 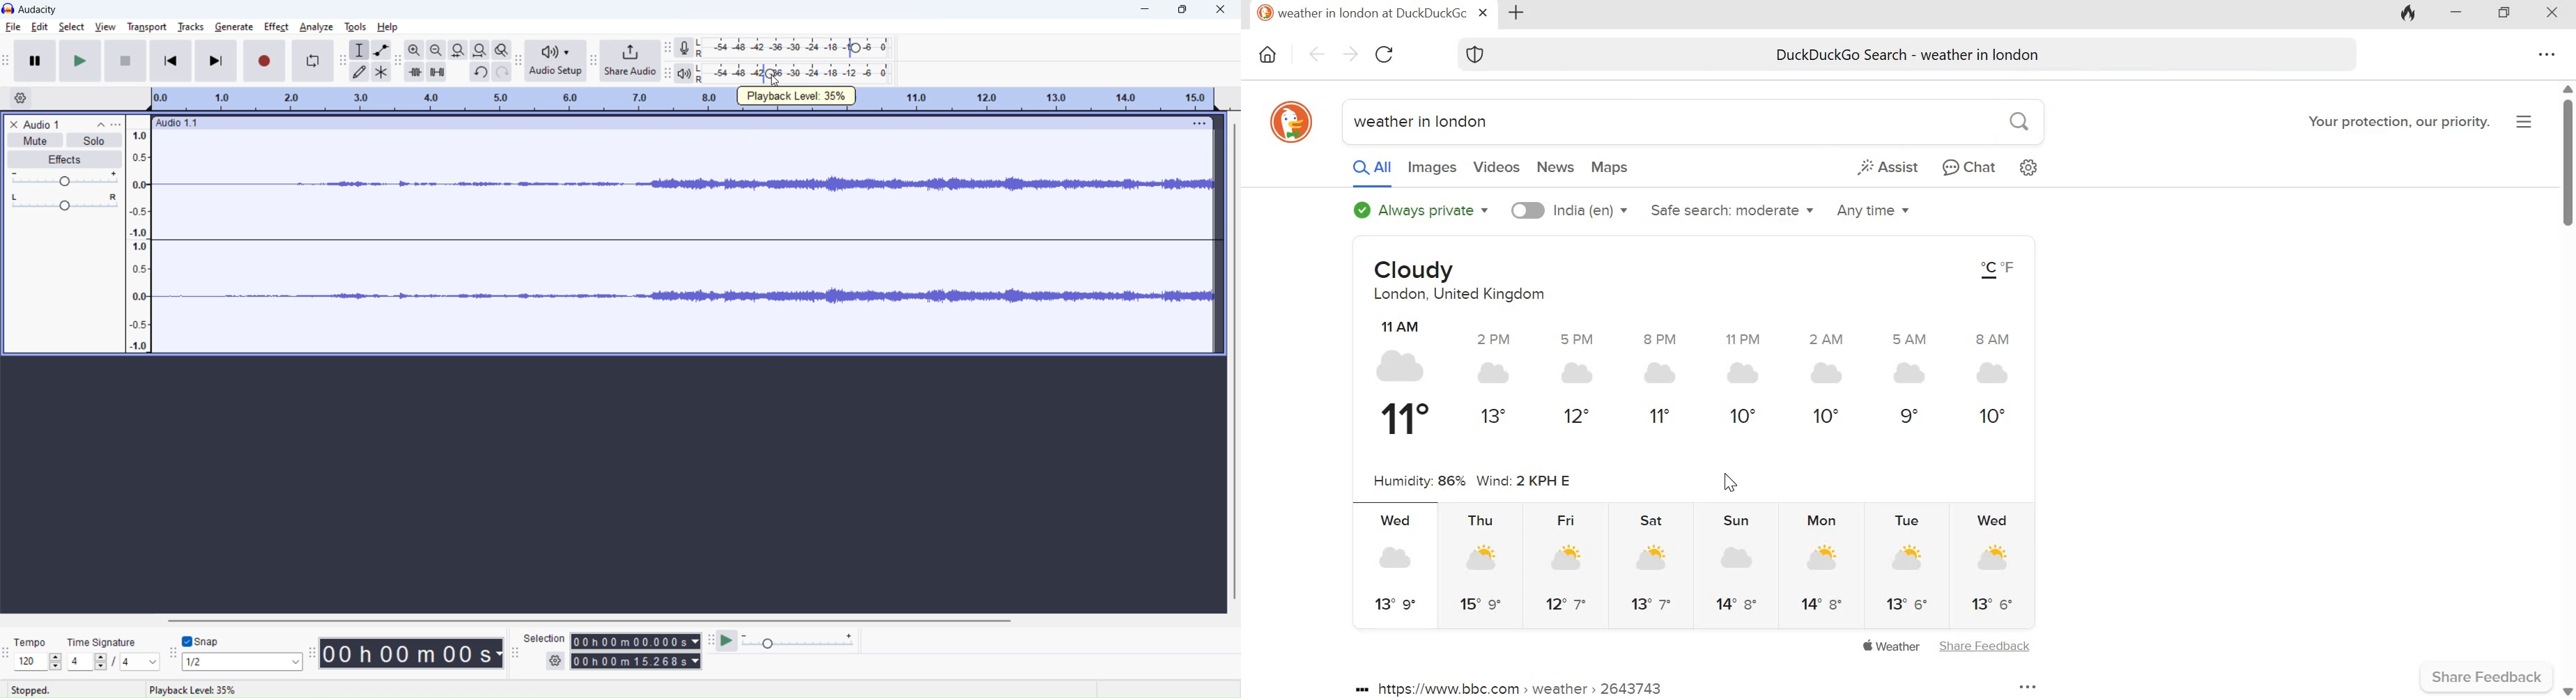 I want to click on tracks, so click(x=191, y=27).